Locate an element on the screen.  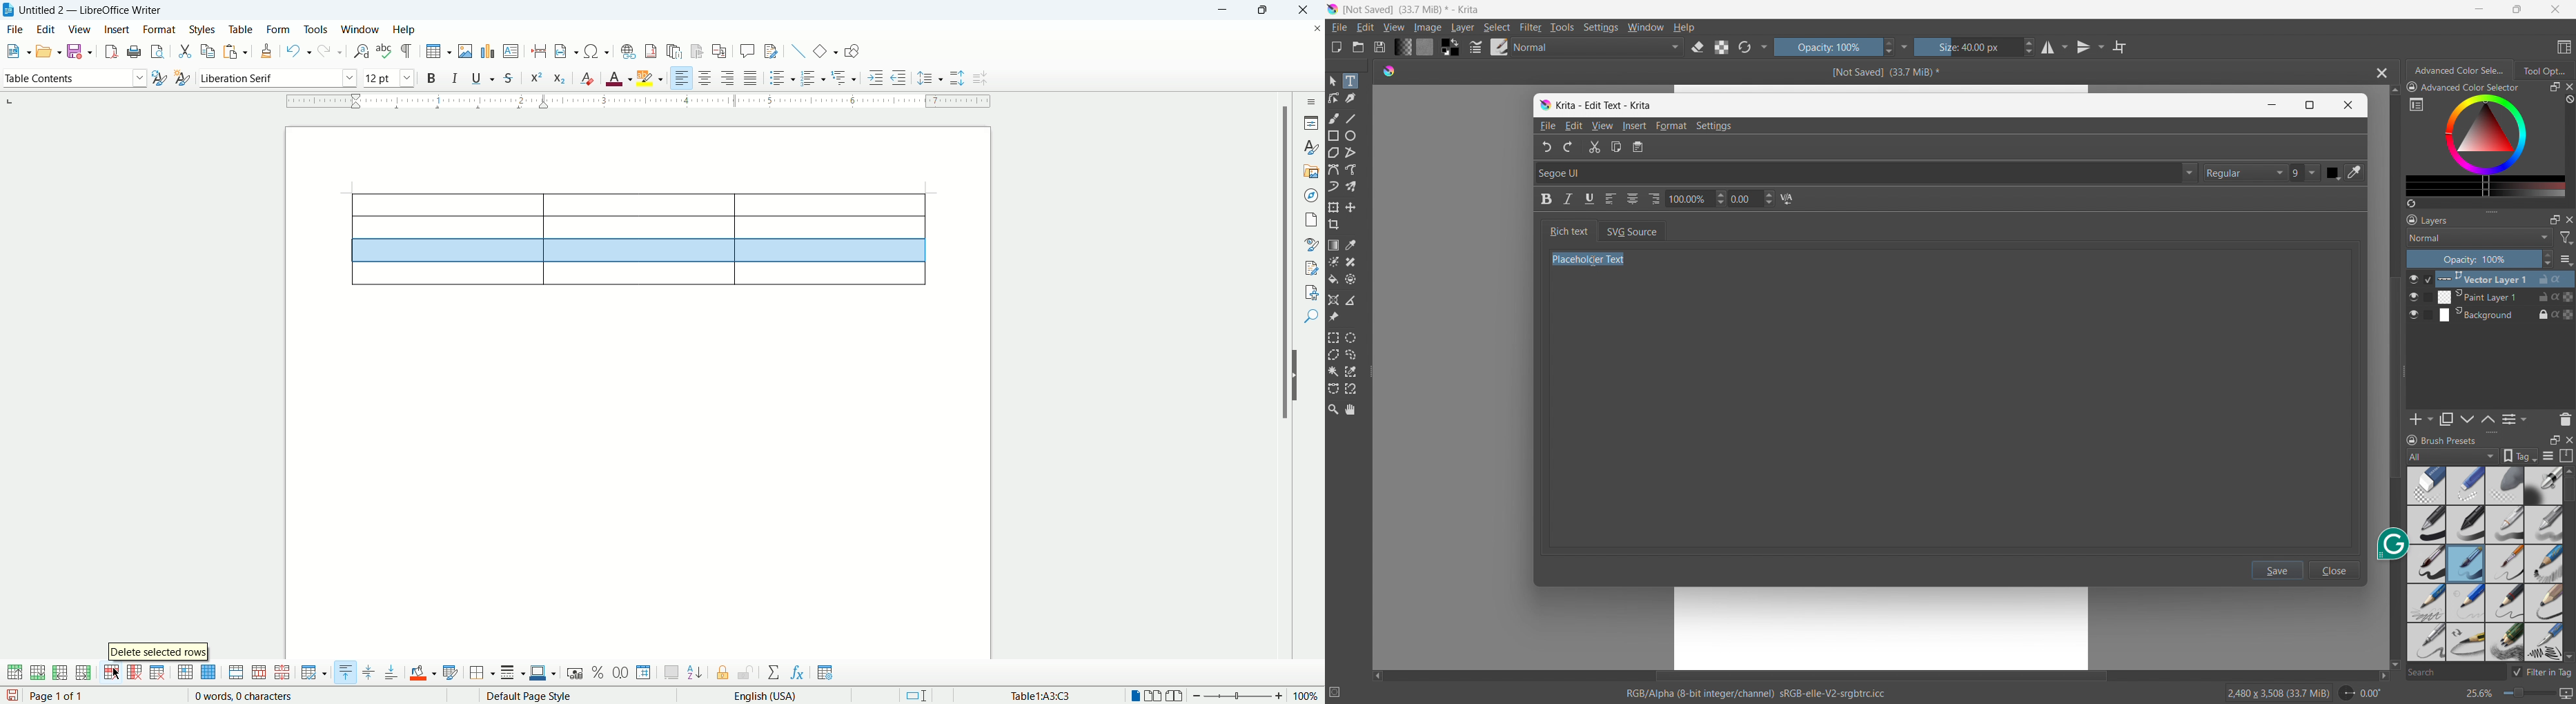
file is located at coordinates (1339, 27).